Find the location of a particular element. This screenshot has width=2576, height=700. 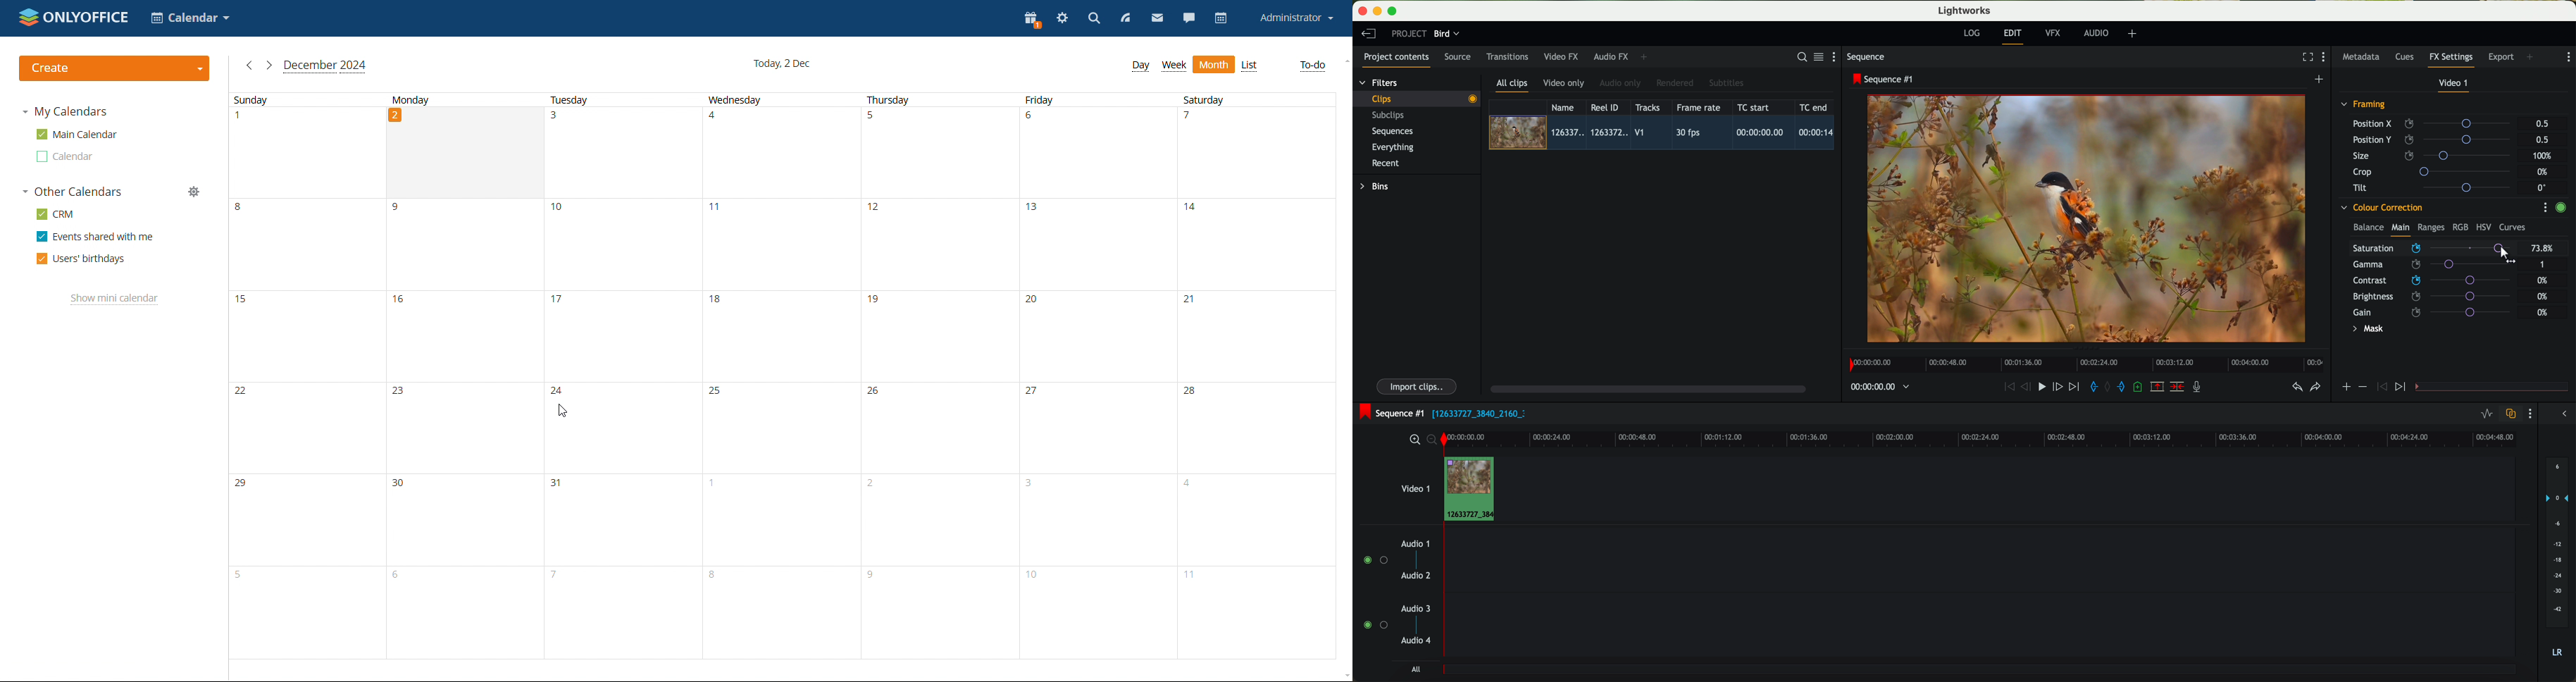

1 is located at coordinates (2543, 265).